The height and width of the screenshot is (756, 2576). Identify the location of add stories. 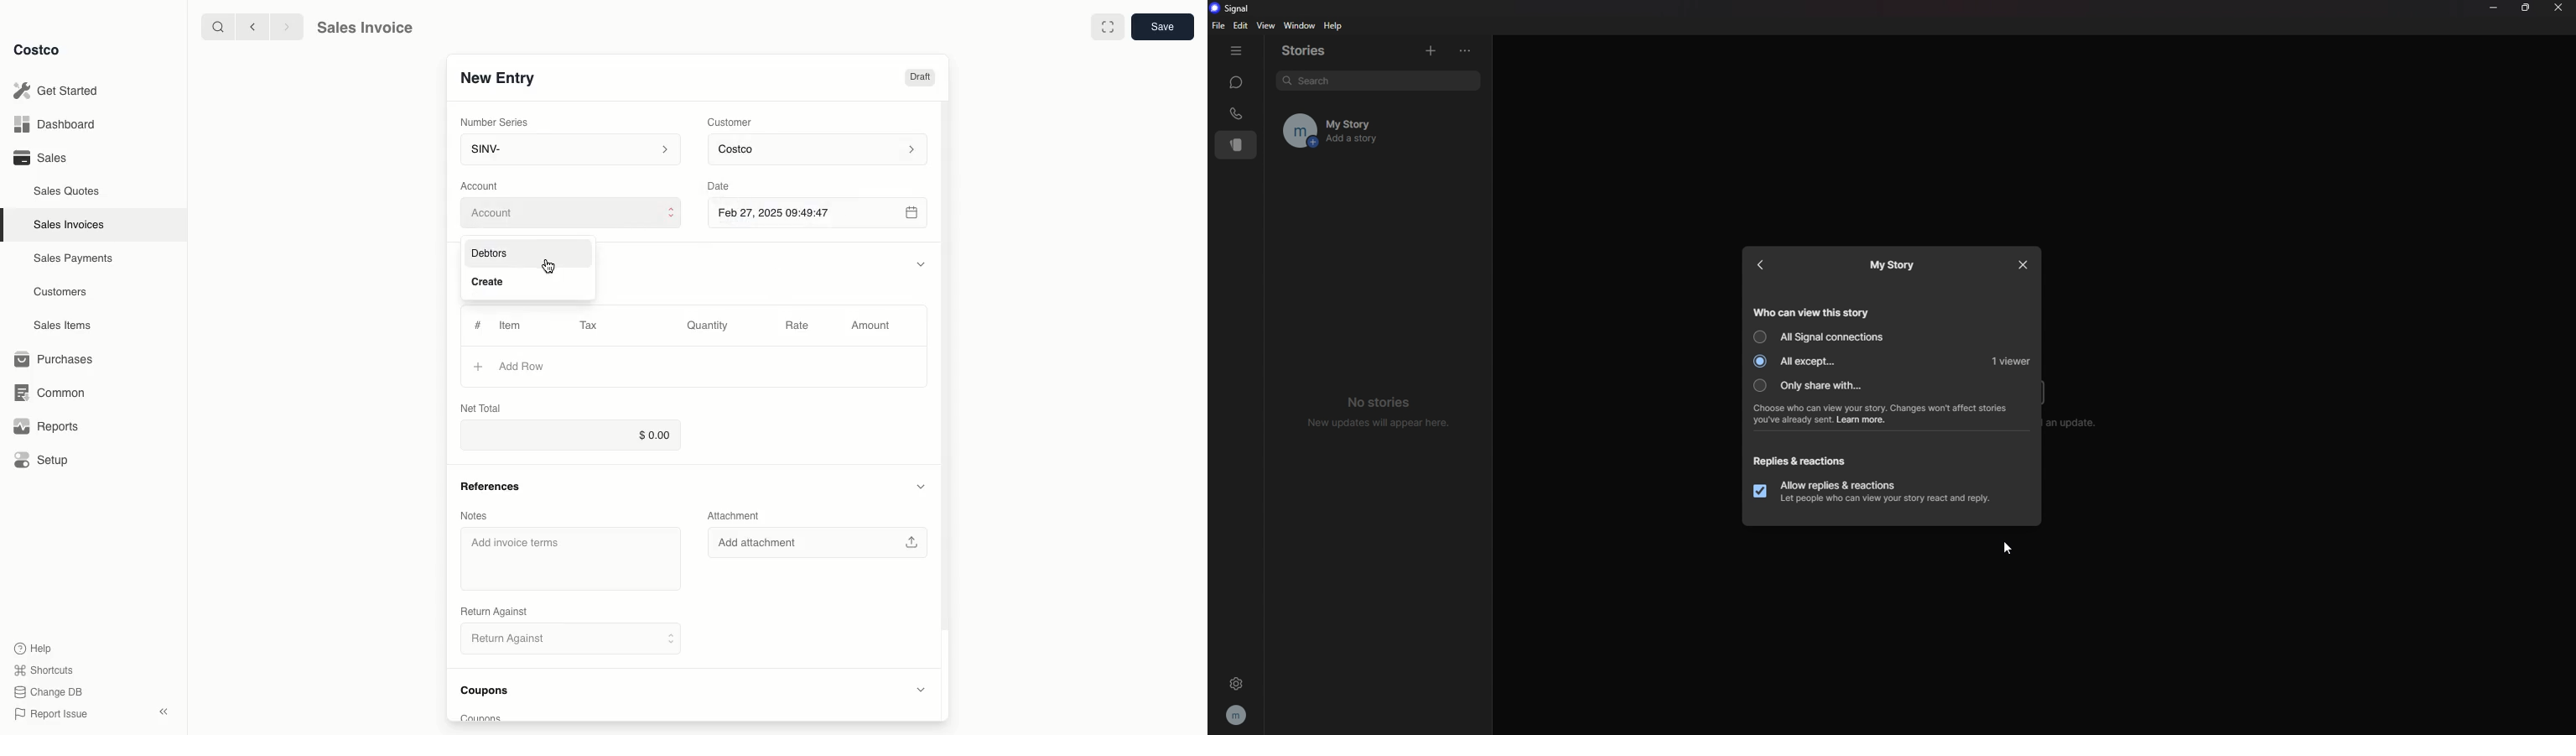
(1430, 49).